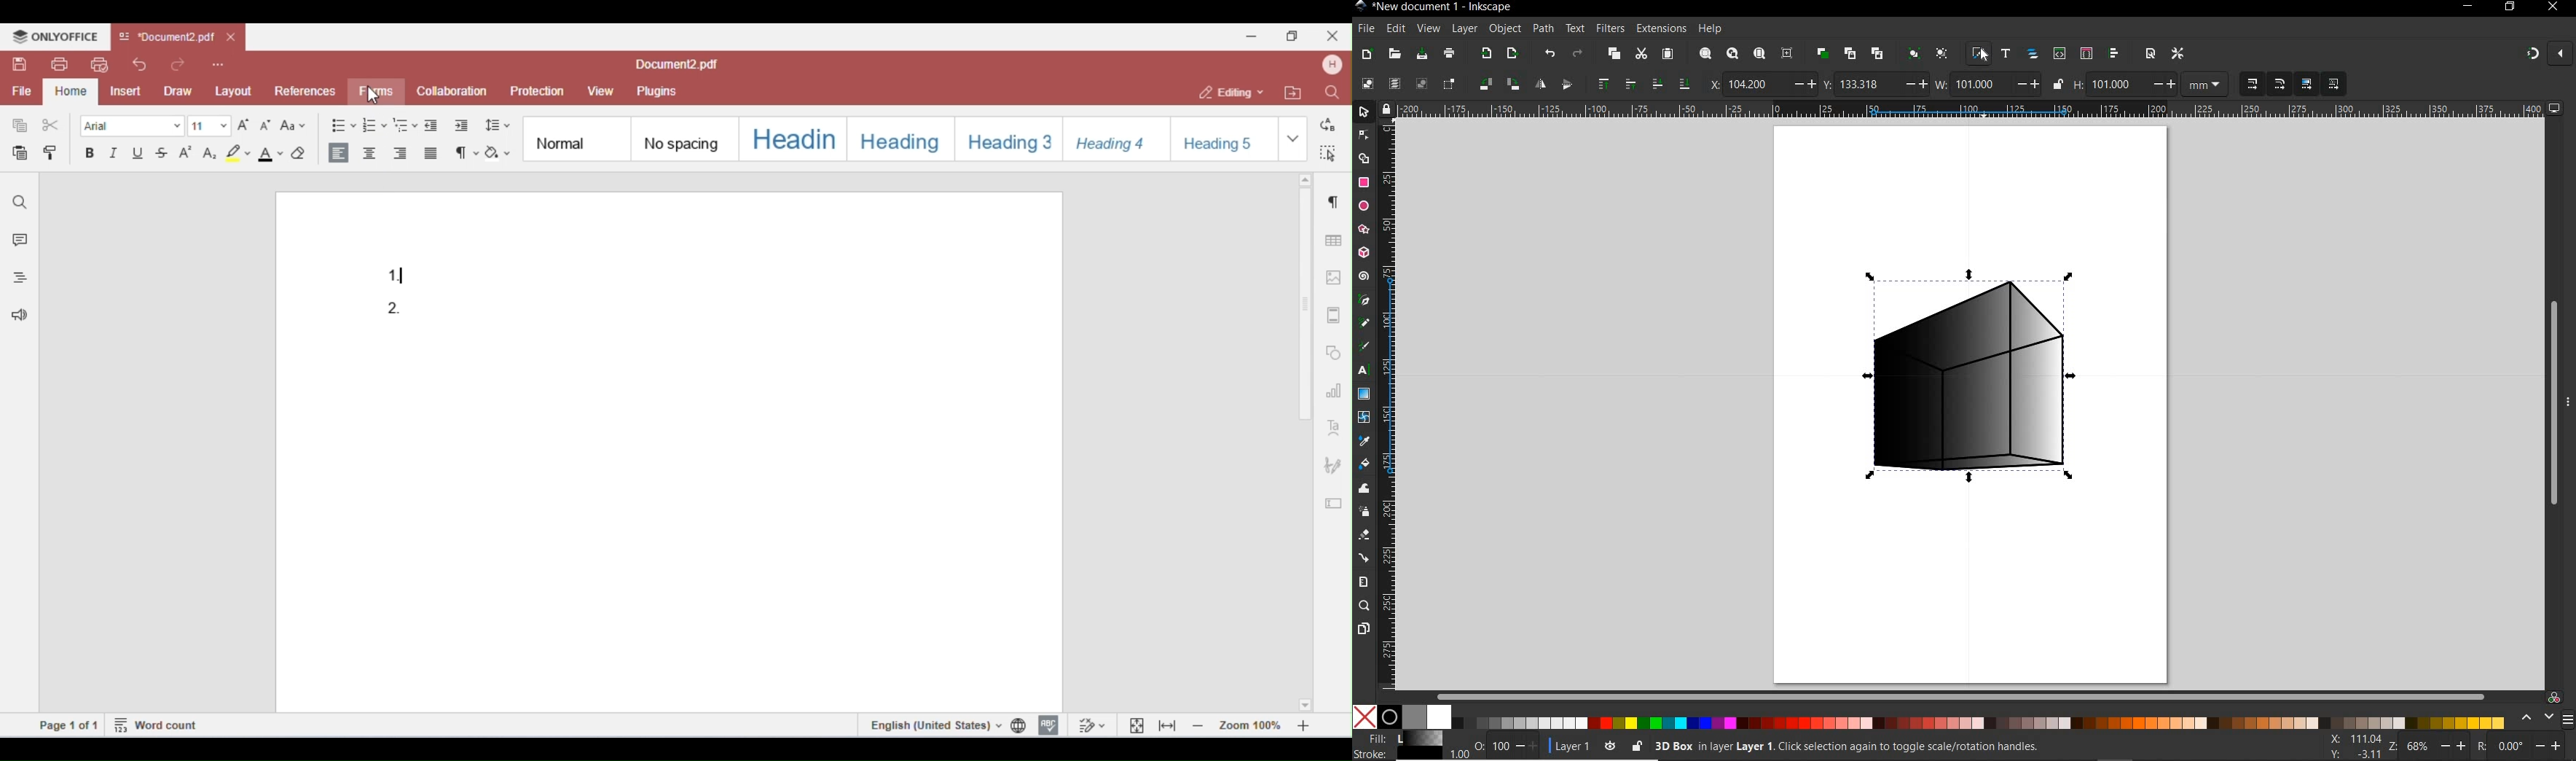 Image resolution: width=2576 pixels, height=784 pixels. What do you see at coordinates (1364, 441) in the screenshot?
I see `DROPPER TOOL` at bounding box center [1364, 441].